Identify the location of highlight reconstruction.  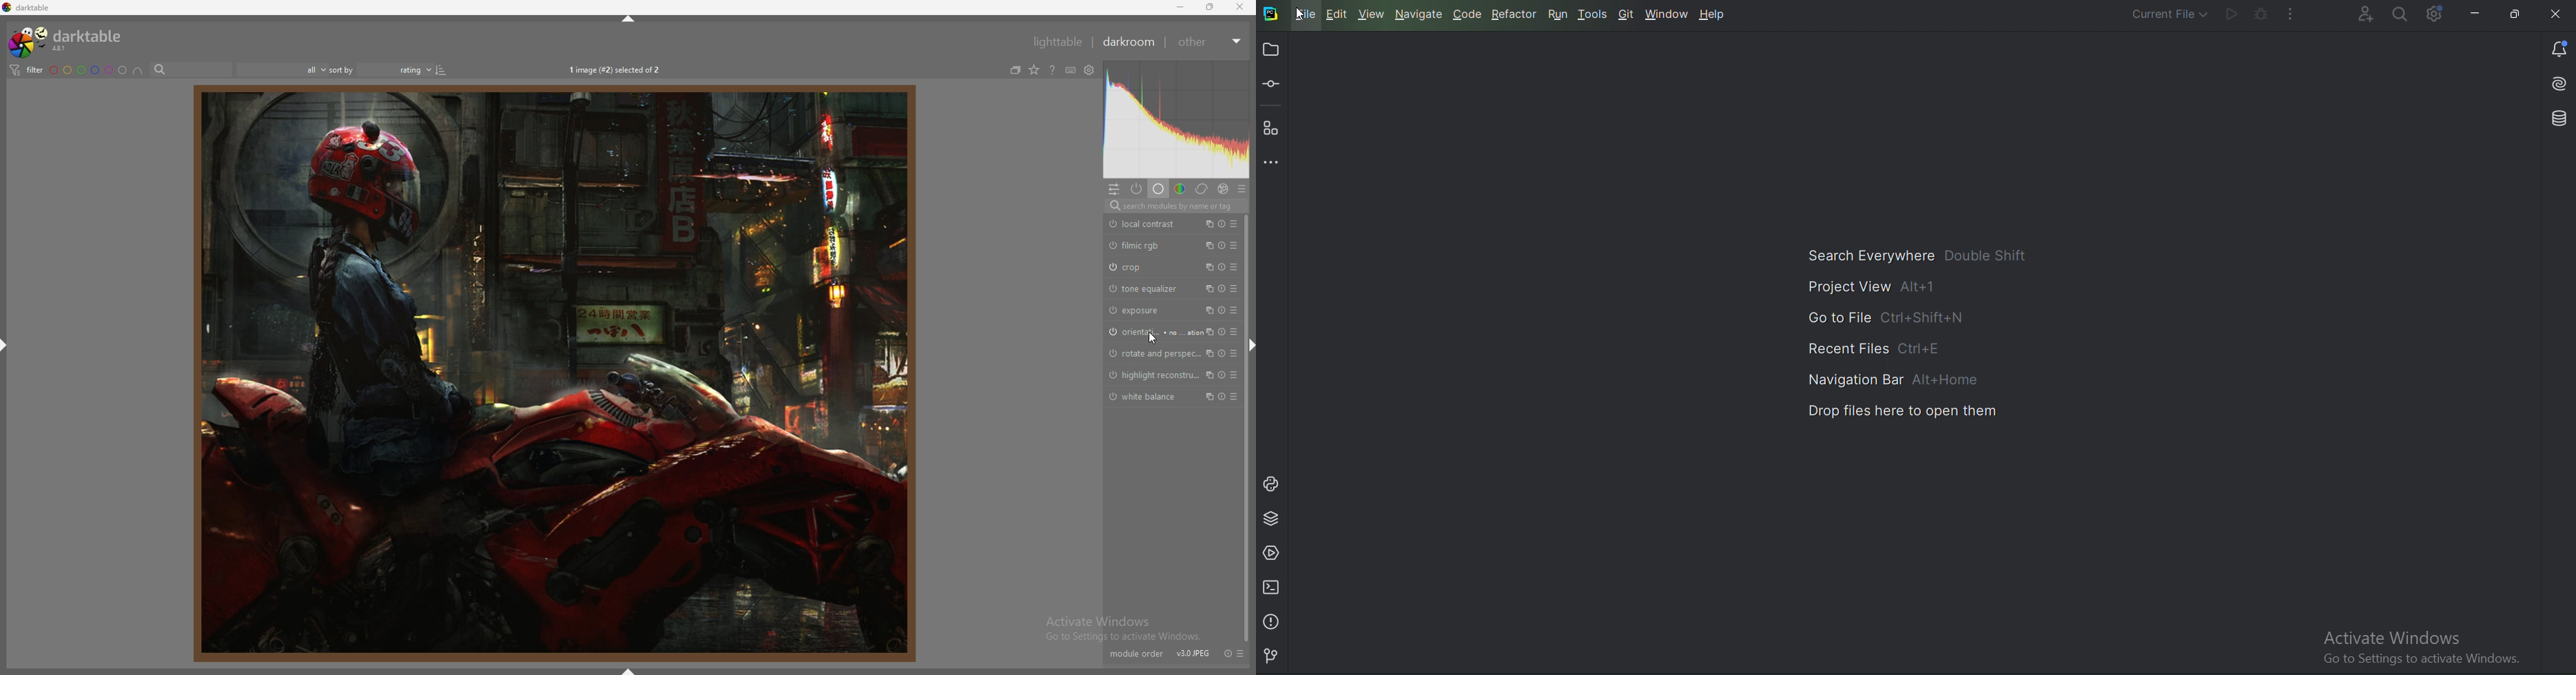
(1150, 376).